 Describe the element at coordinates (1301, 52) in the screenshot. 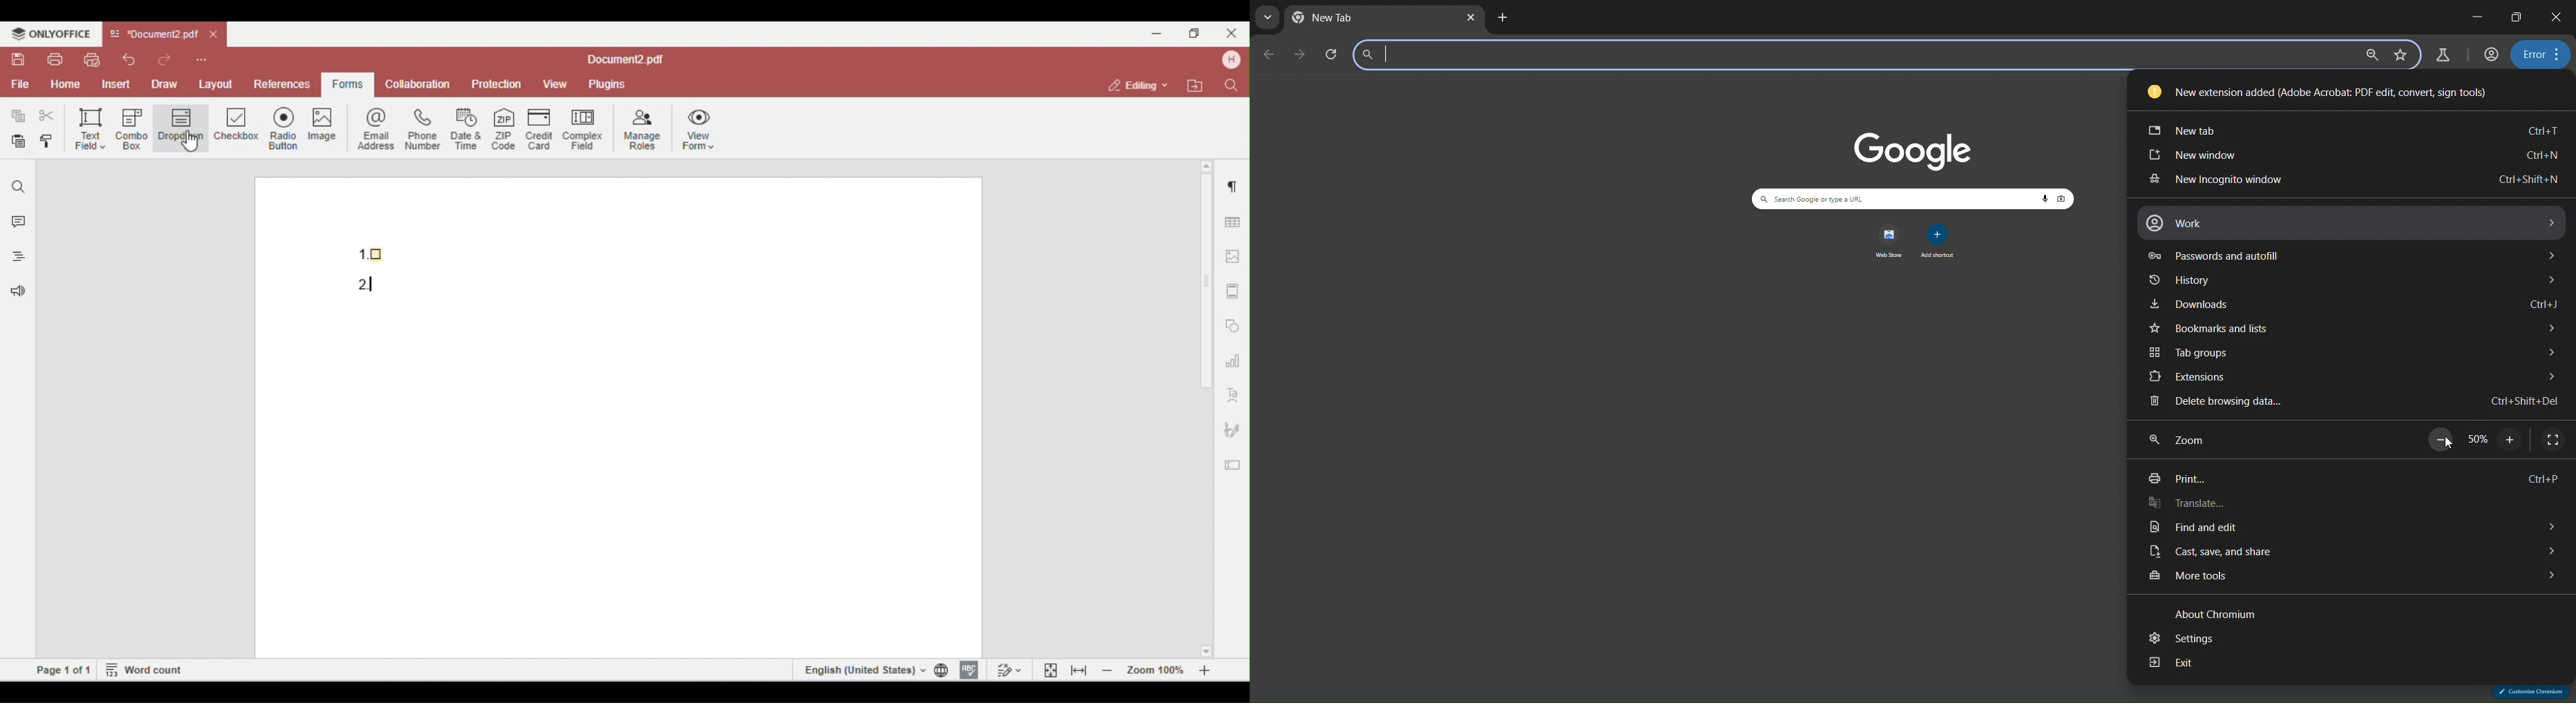

I see `go forward one page` at that location.